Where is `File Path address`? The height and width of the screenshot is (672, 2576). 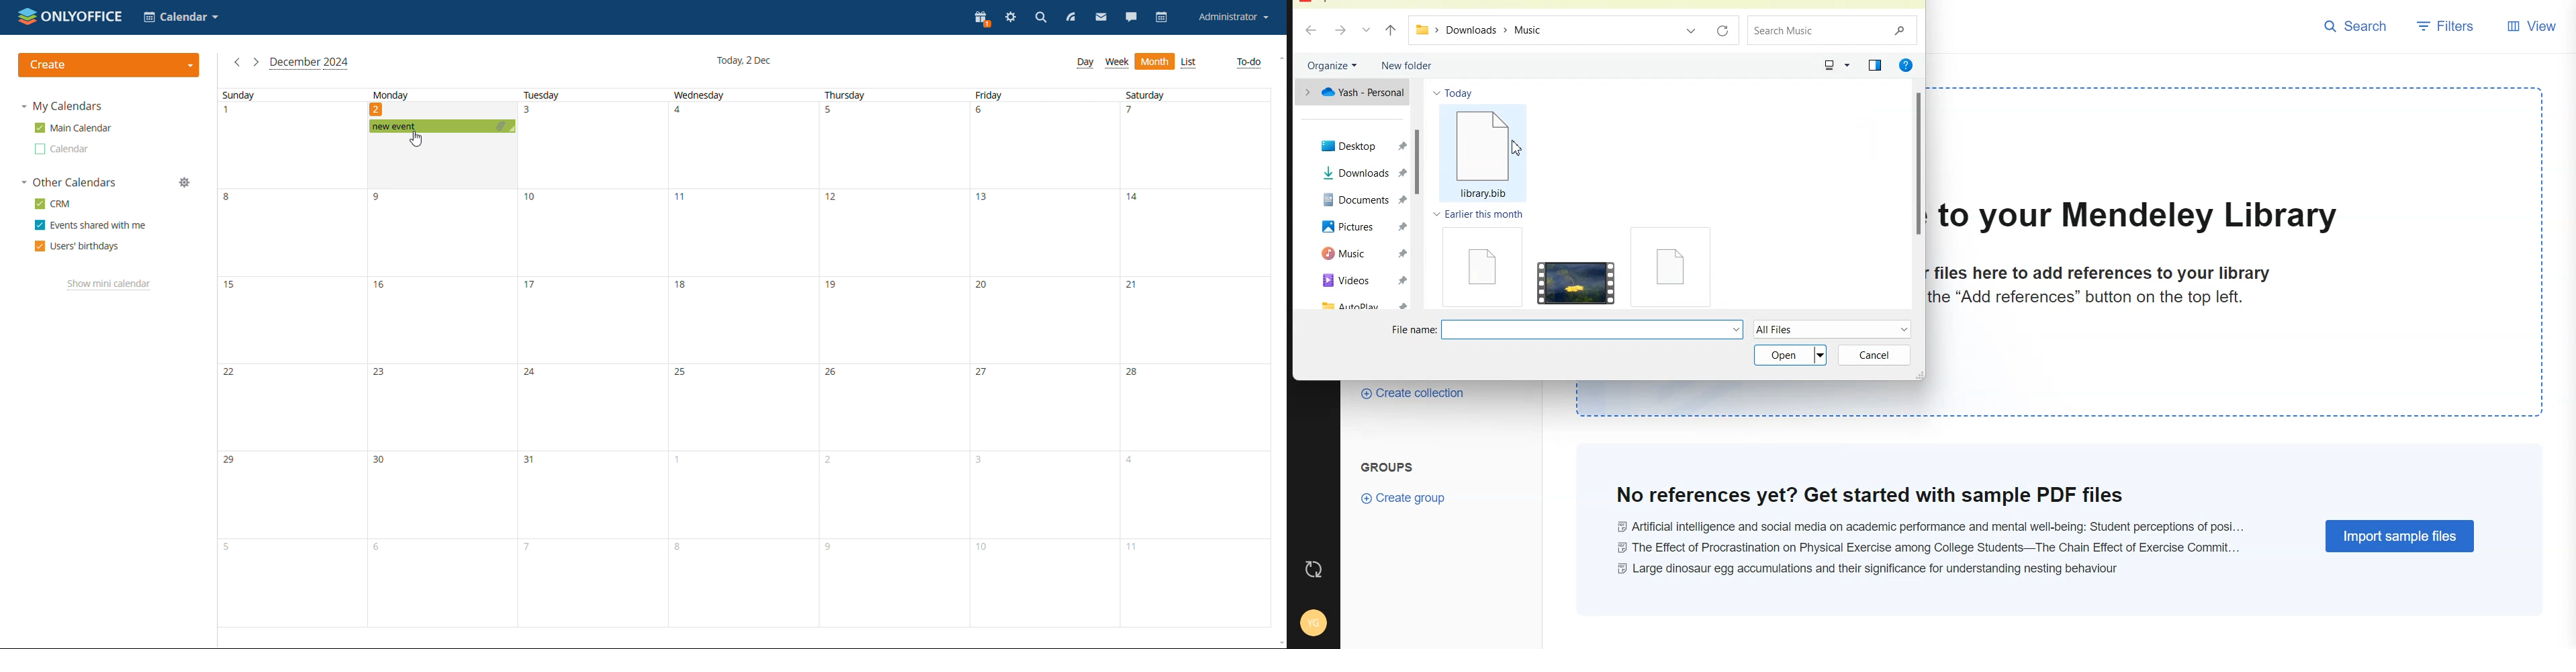 File Path address is located at coordinates (1481, 29).